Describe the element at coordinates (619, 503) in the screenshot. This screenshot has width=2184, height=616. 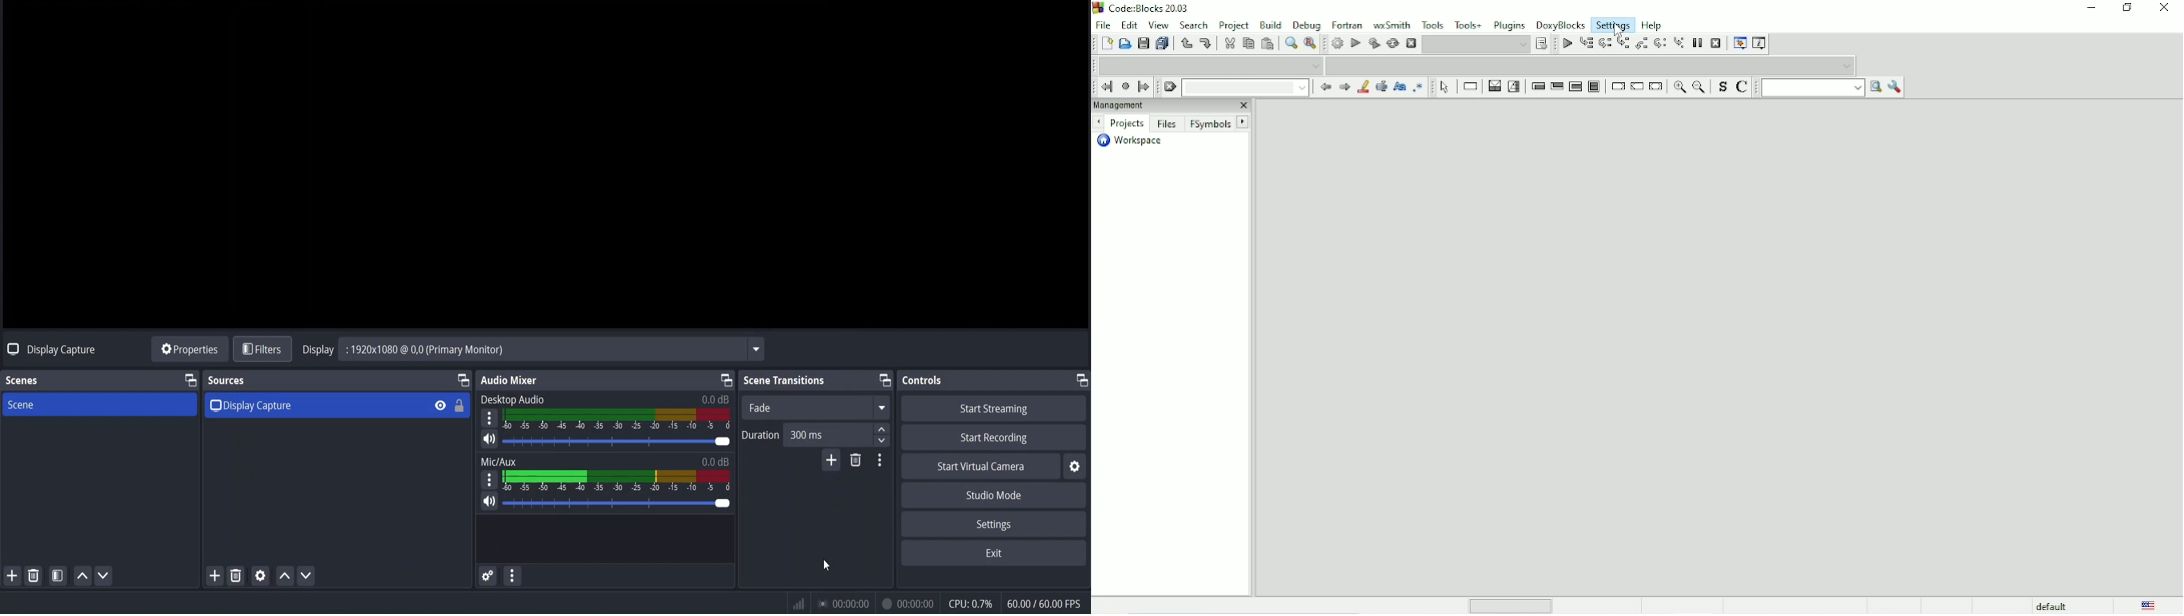
I see `volume bar` at that location.